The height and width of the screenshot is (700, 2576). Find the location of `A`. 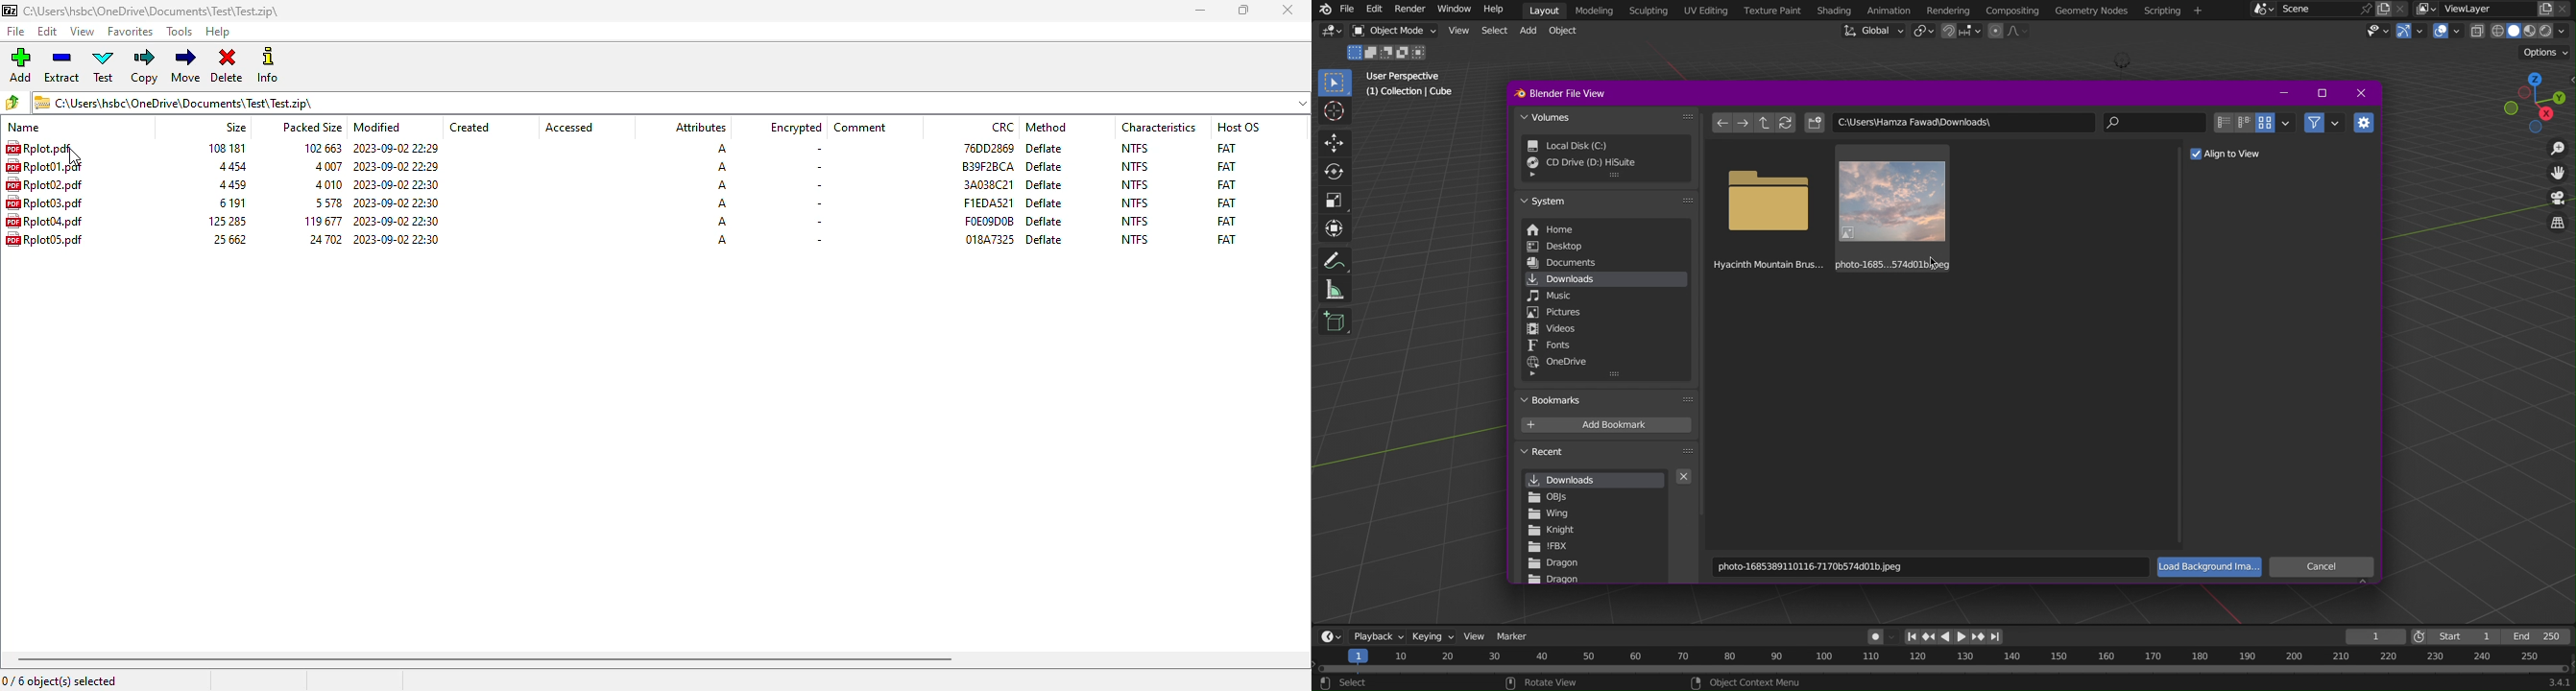

A is located at coordinates (722, 239).